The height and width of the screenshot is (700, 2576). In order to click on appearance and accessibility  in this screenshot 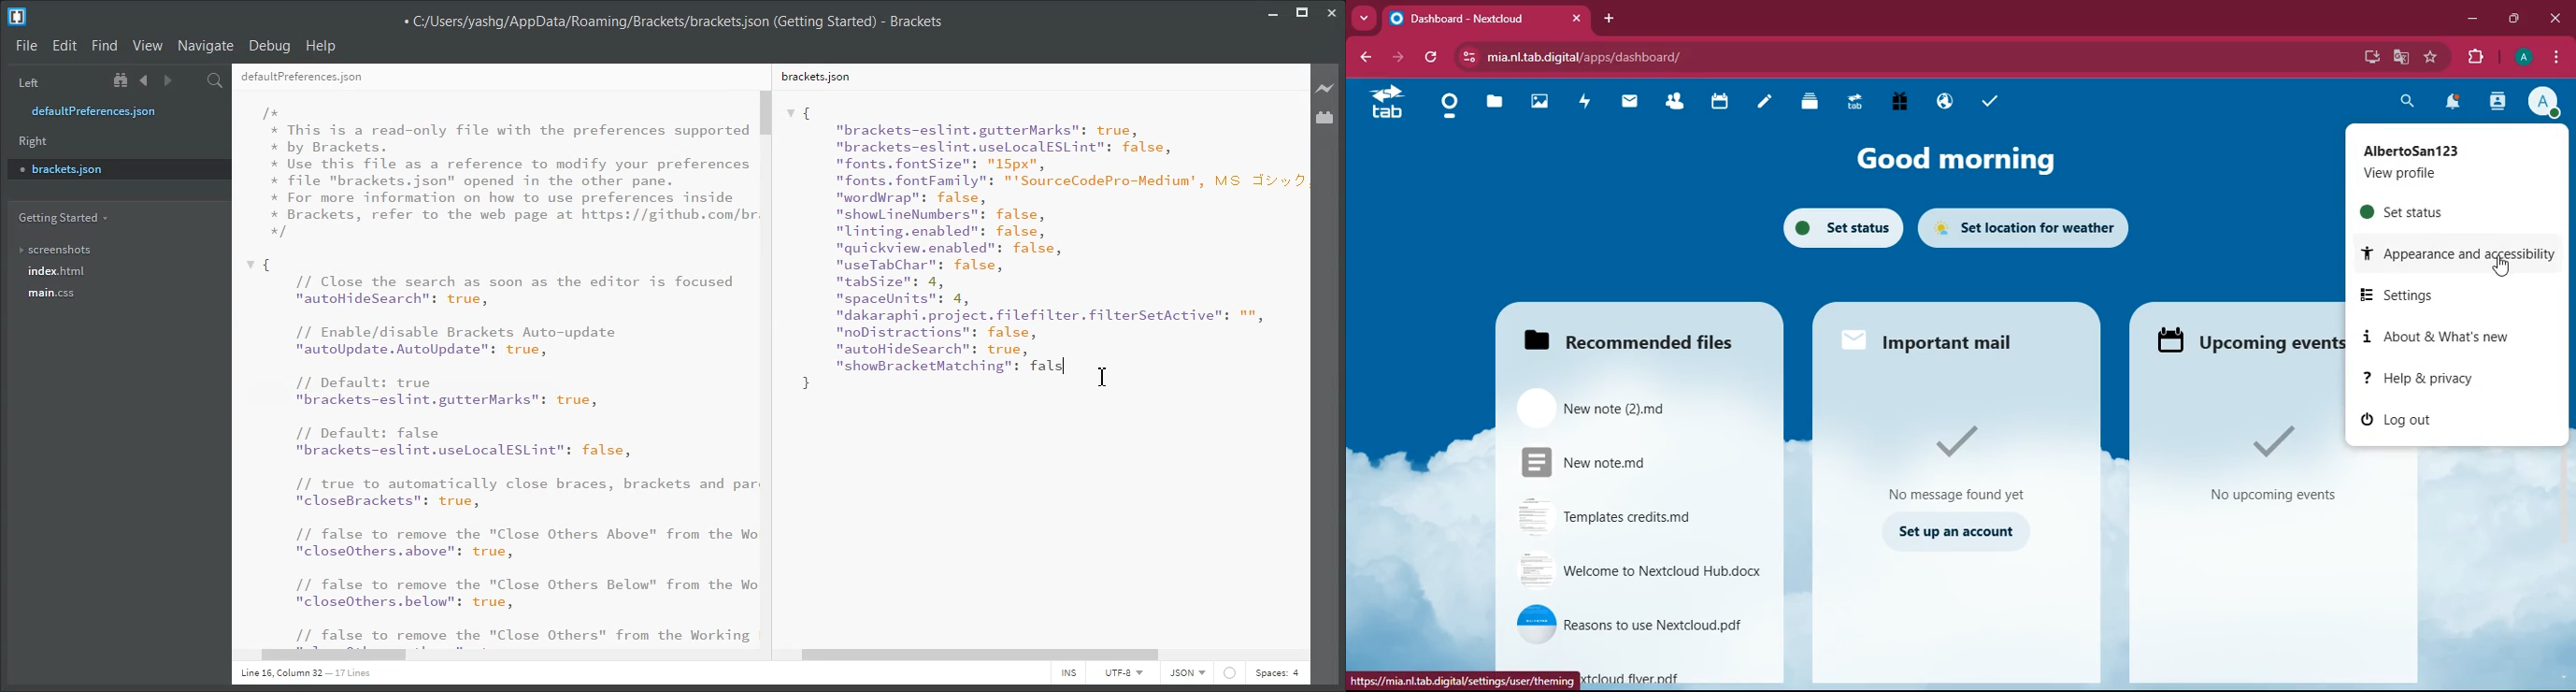, I will do `click(2462, 256)`.